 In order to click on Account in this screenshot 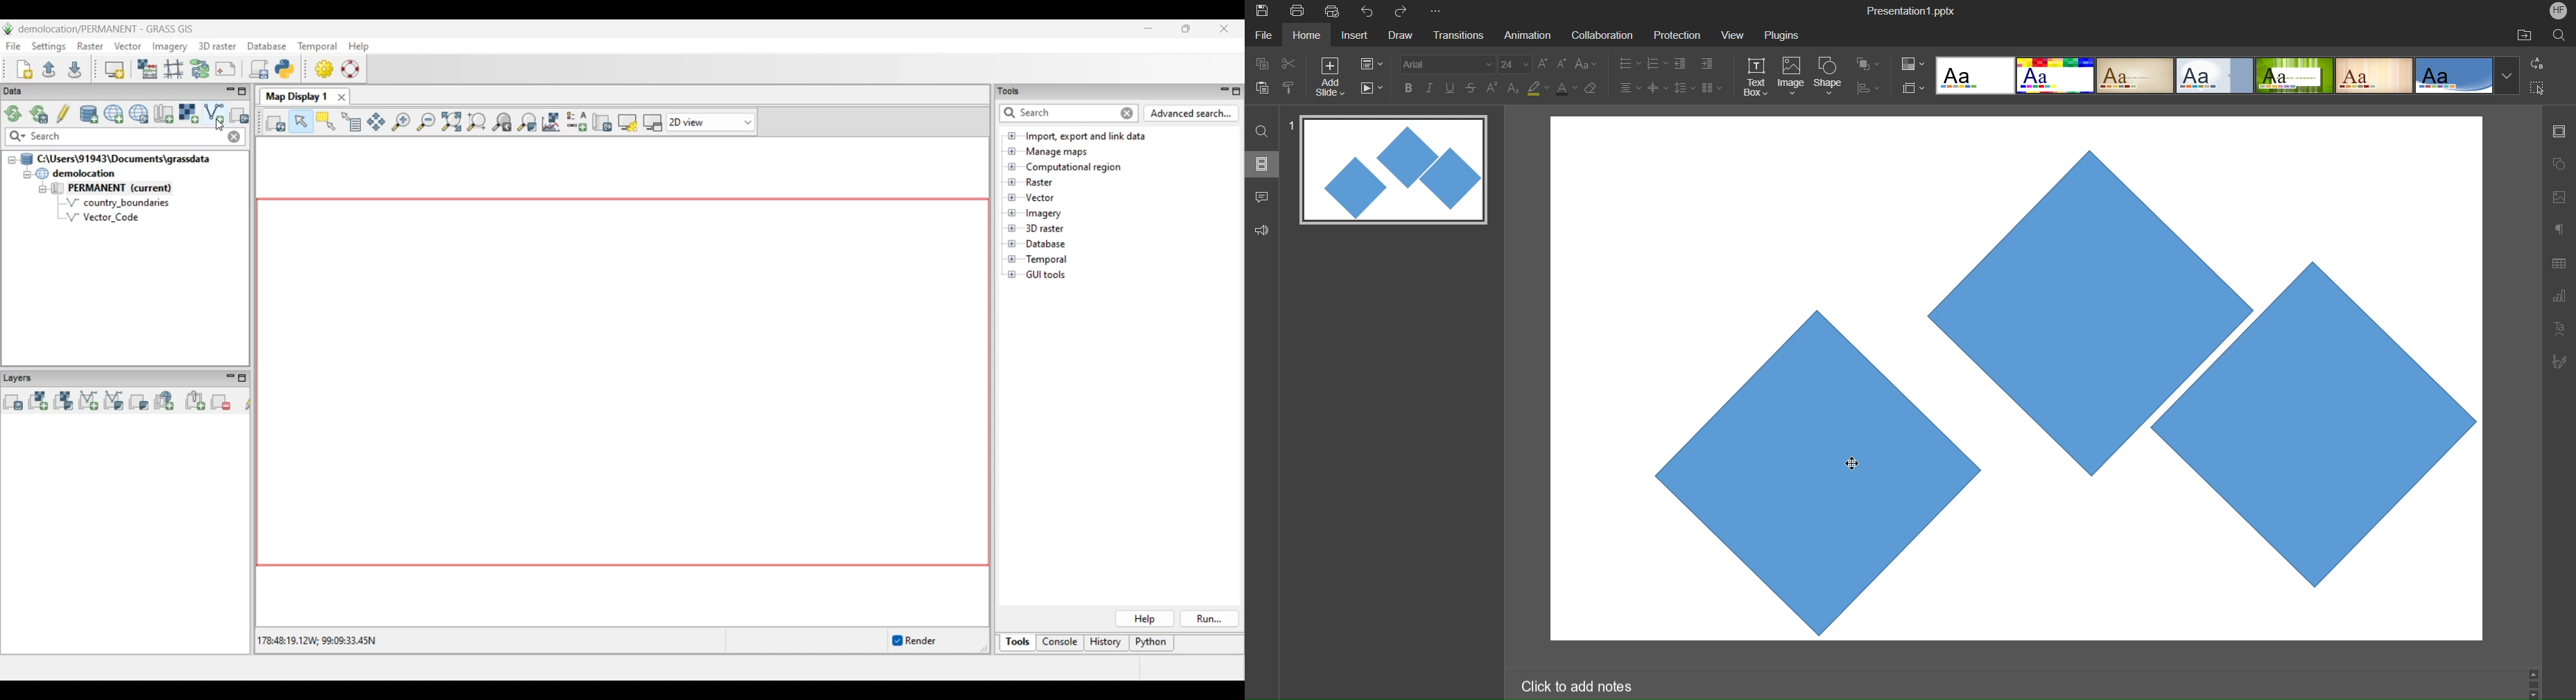, I will do `click(2559, 10)`.